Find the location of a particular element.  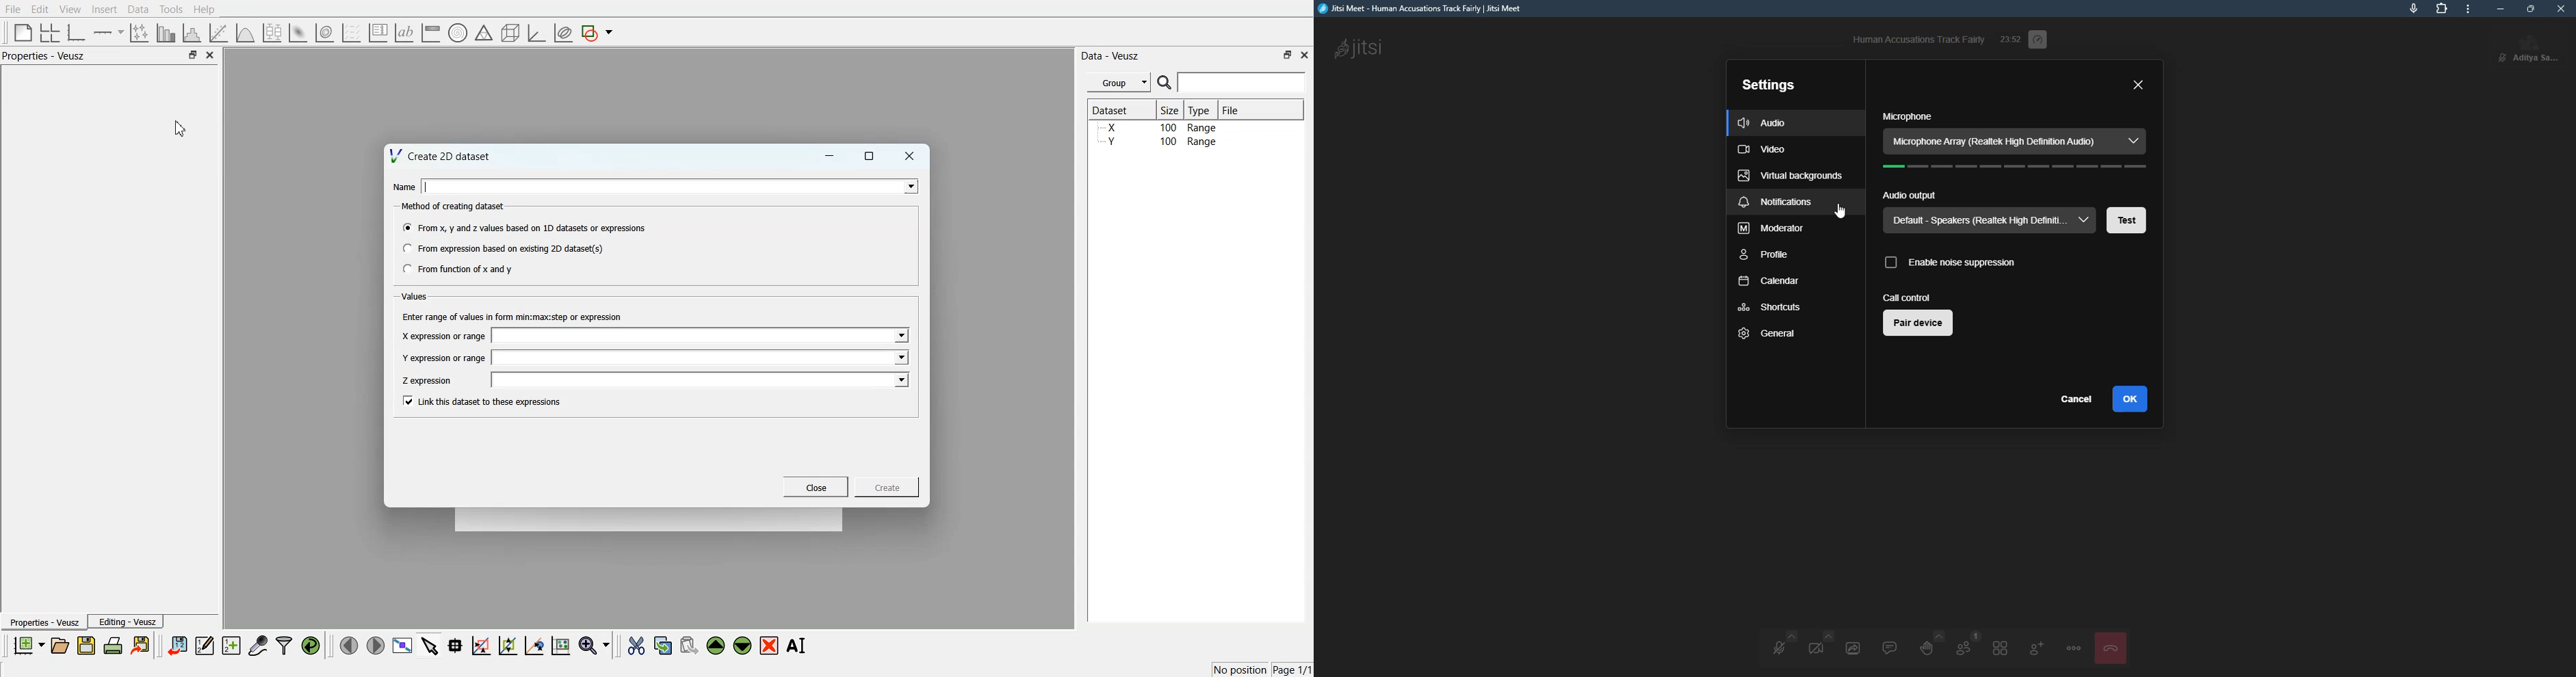

Move to the next page is located at coordinates (376, 644).